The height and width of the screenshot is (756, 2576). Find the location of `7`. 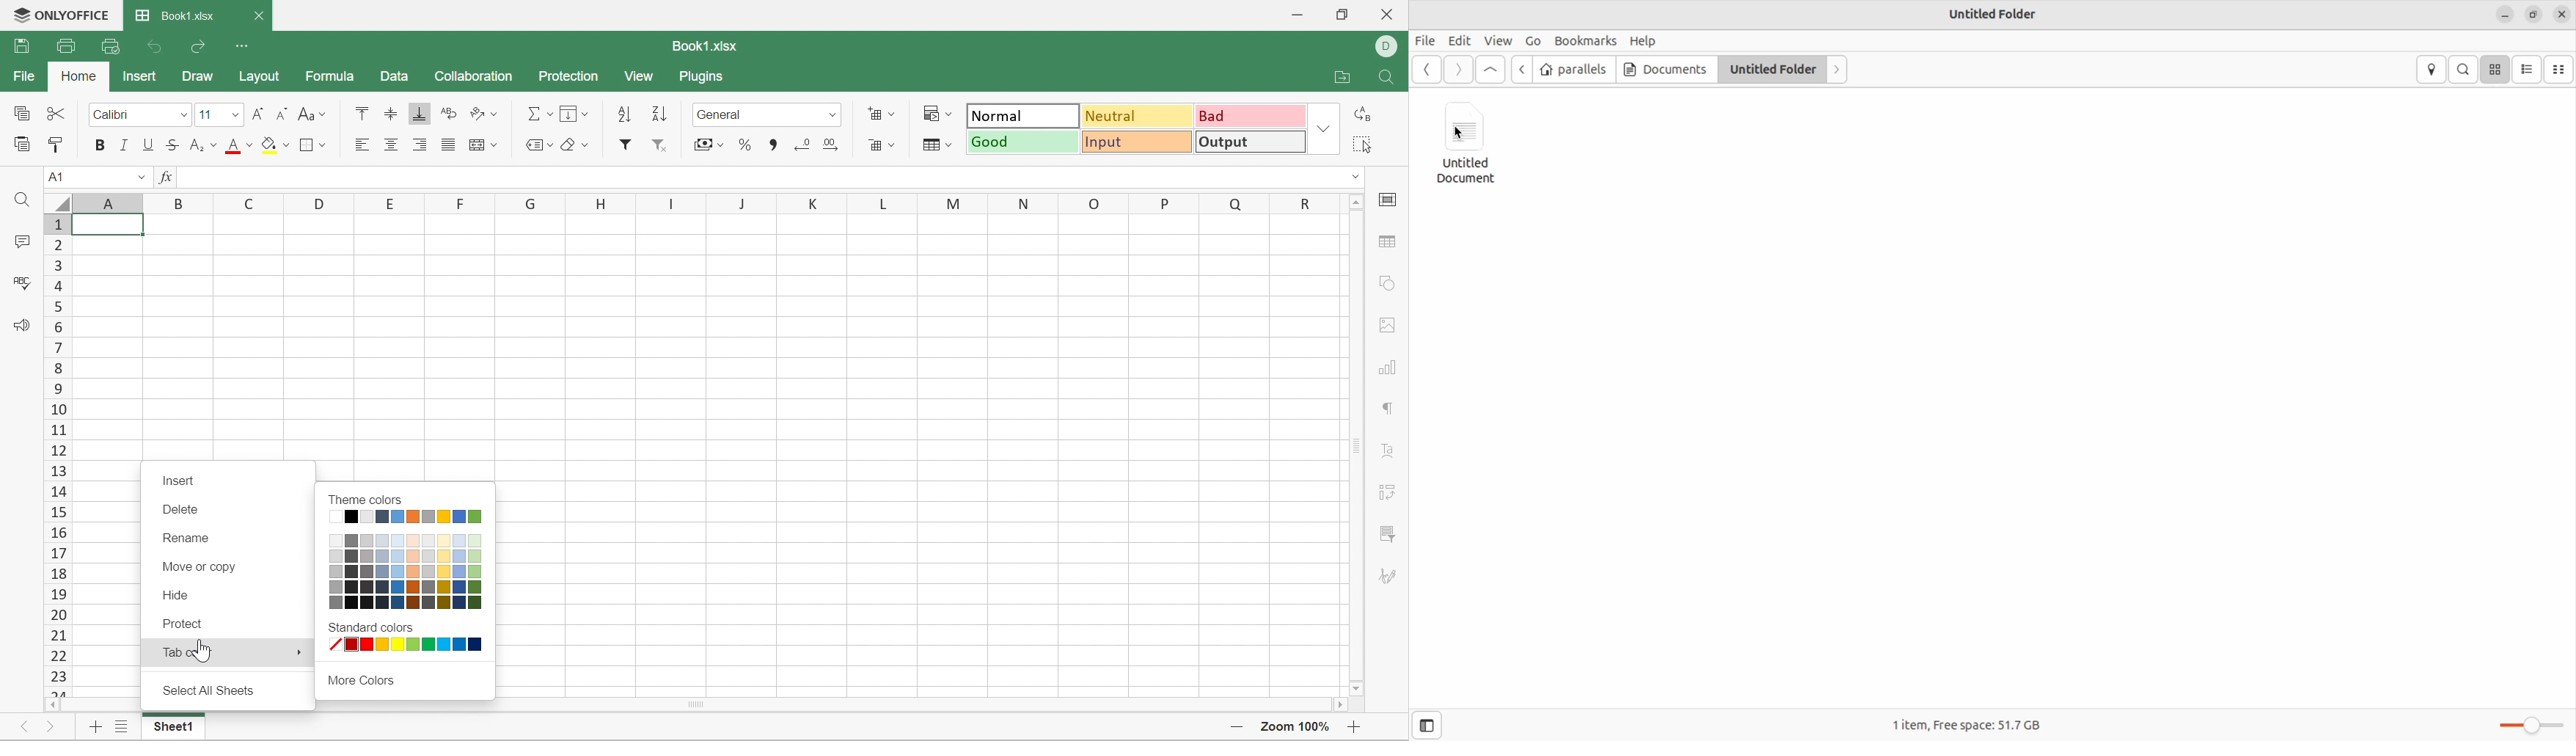

7 is located at coordinates (56, 347).